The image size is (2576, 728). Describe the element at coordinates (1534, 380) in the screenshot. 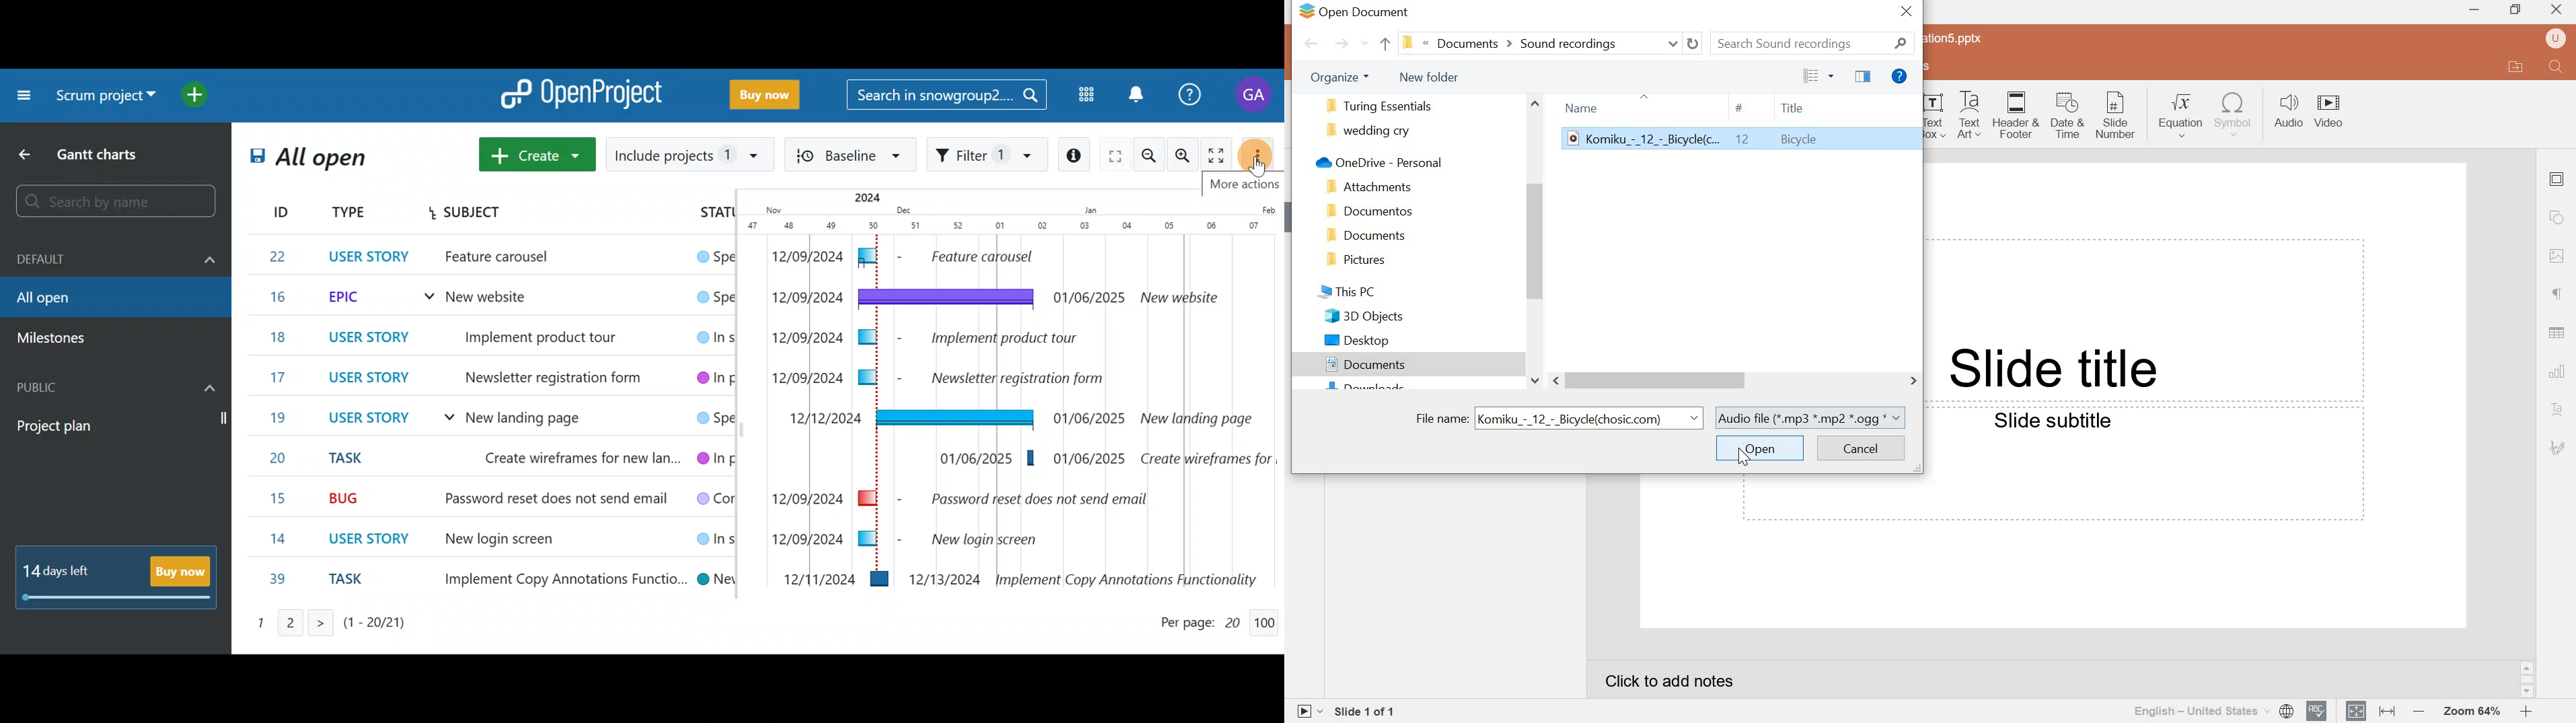

I see `scroll down` at that location.